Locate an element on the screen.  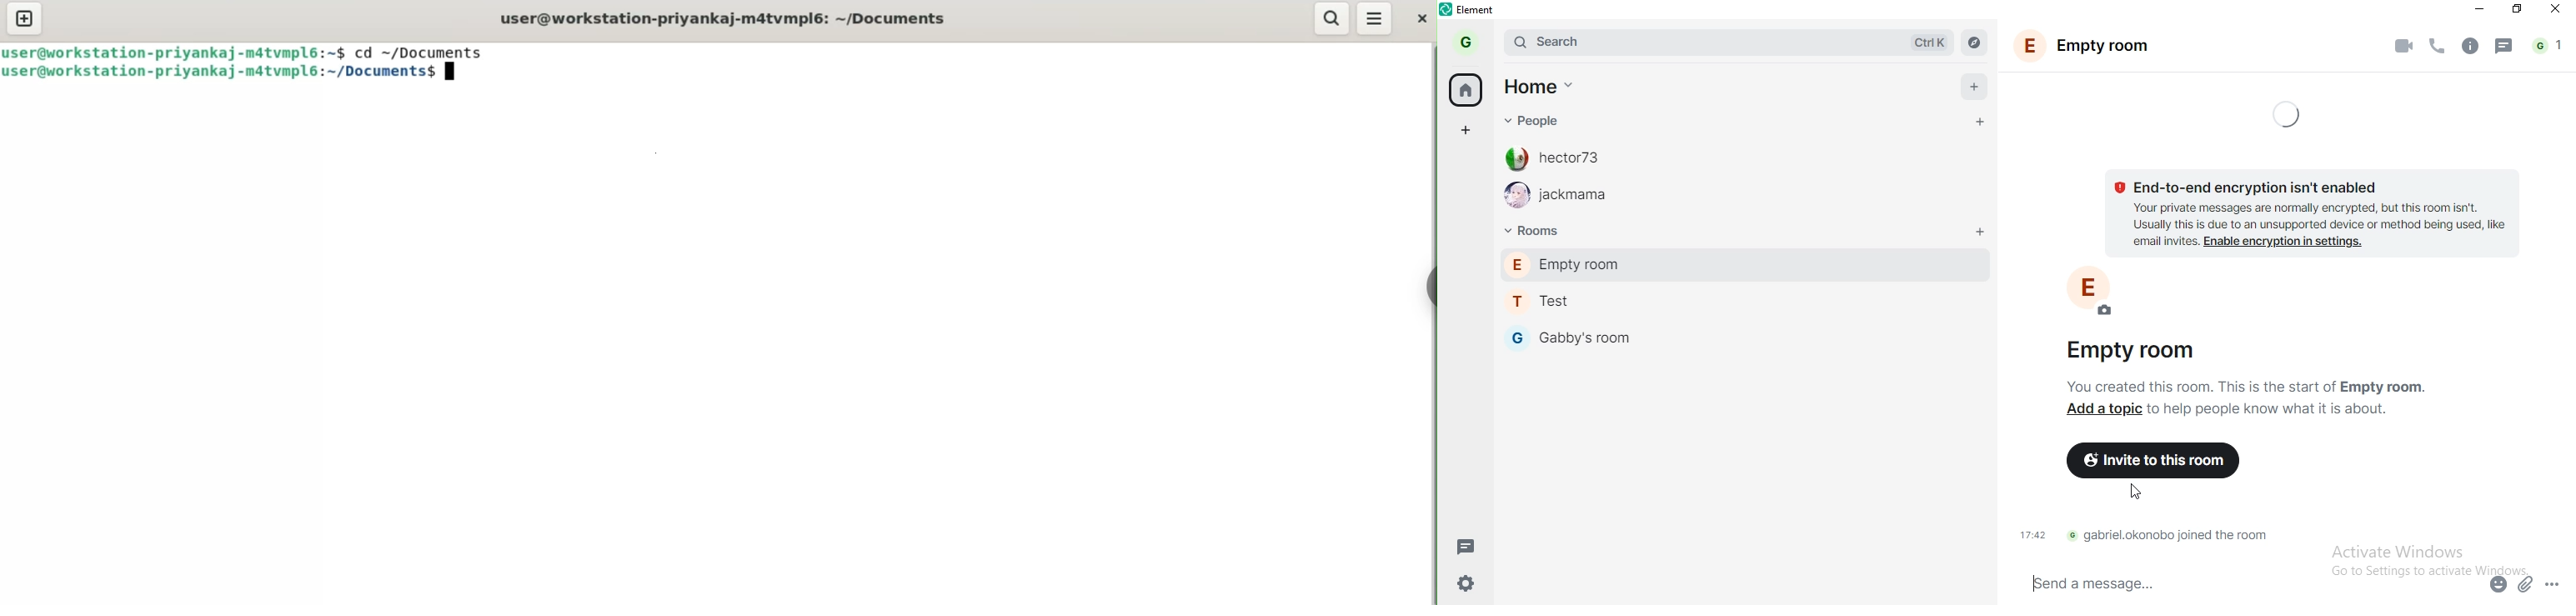
phone is located at coordinates (2438, 45).